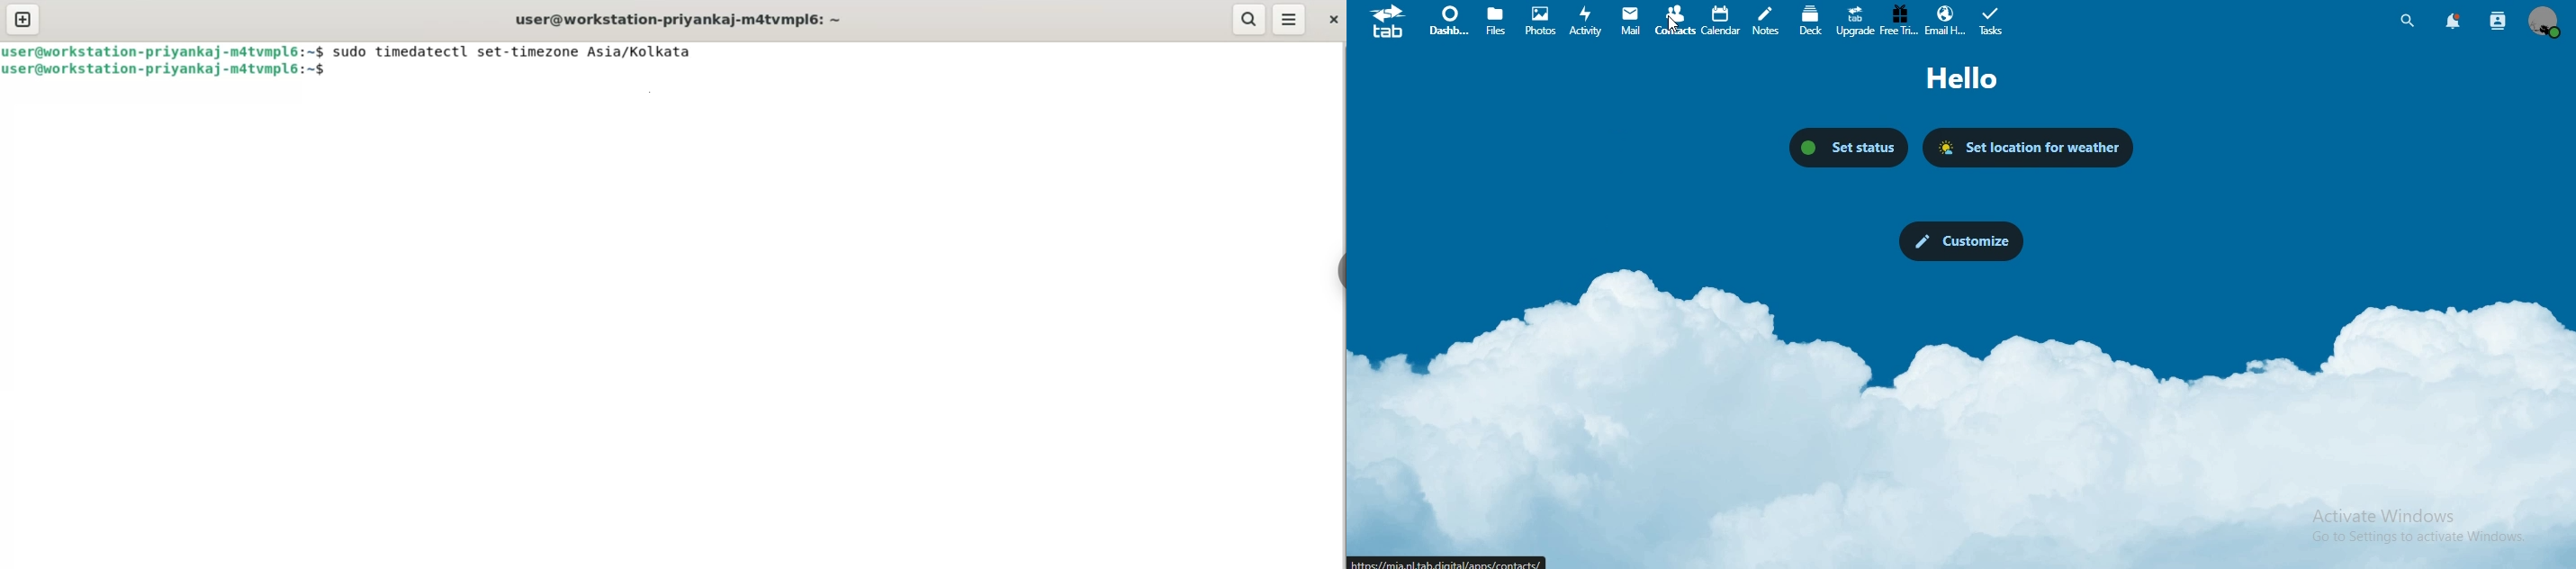 This screenshot has width=2576, height=588. Describe the element at coordinates (2548, 23) in the screenshot. I see `view profile` at that location.